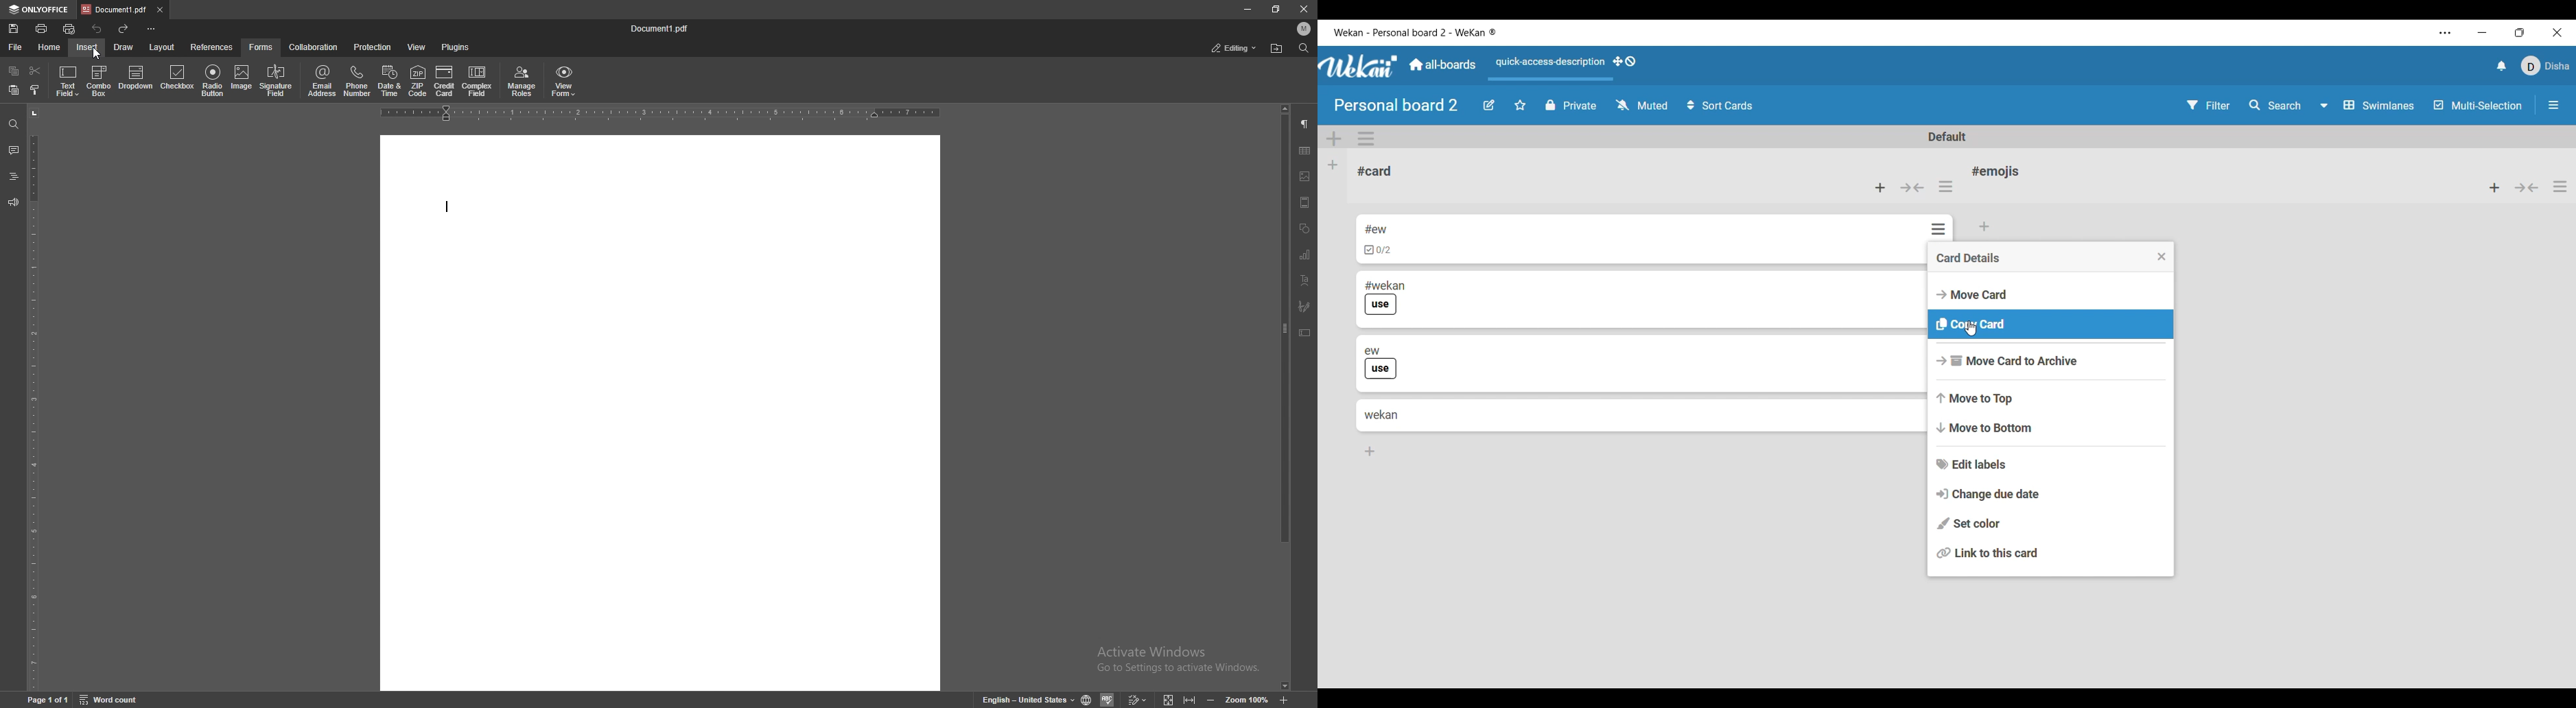  Describe the element at coordinates (1286, 700) in the screenshot. I see `zoom in` at that location.